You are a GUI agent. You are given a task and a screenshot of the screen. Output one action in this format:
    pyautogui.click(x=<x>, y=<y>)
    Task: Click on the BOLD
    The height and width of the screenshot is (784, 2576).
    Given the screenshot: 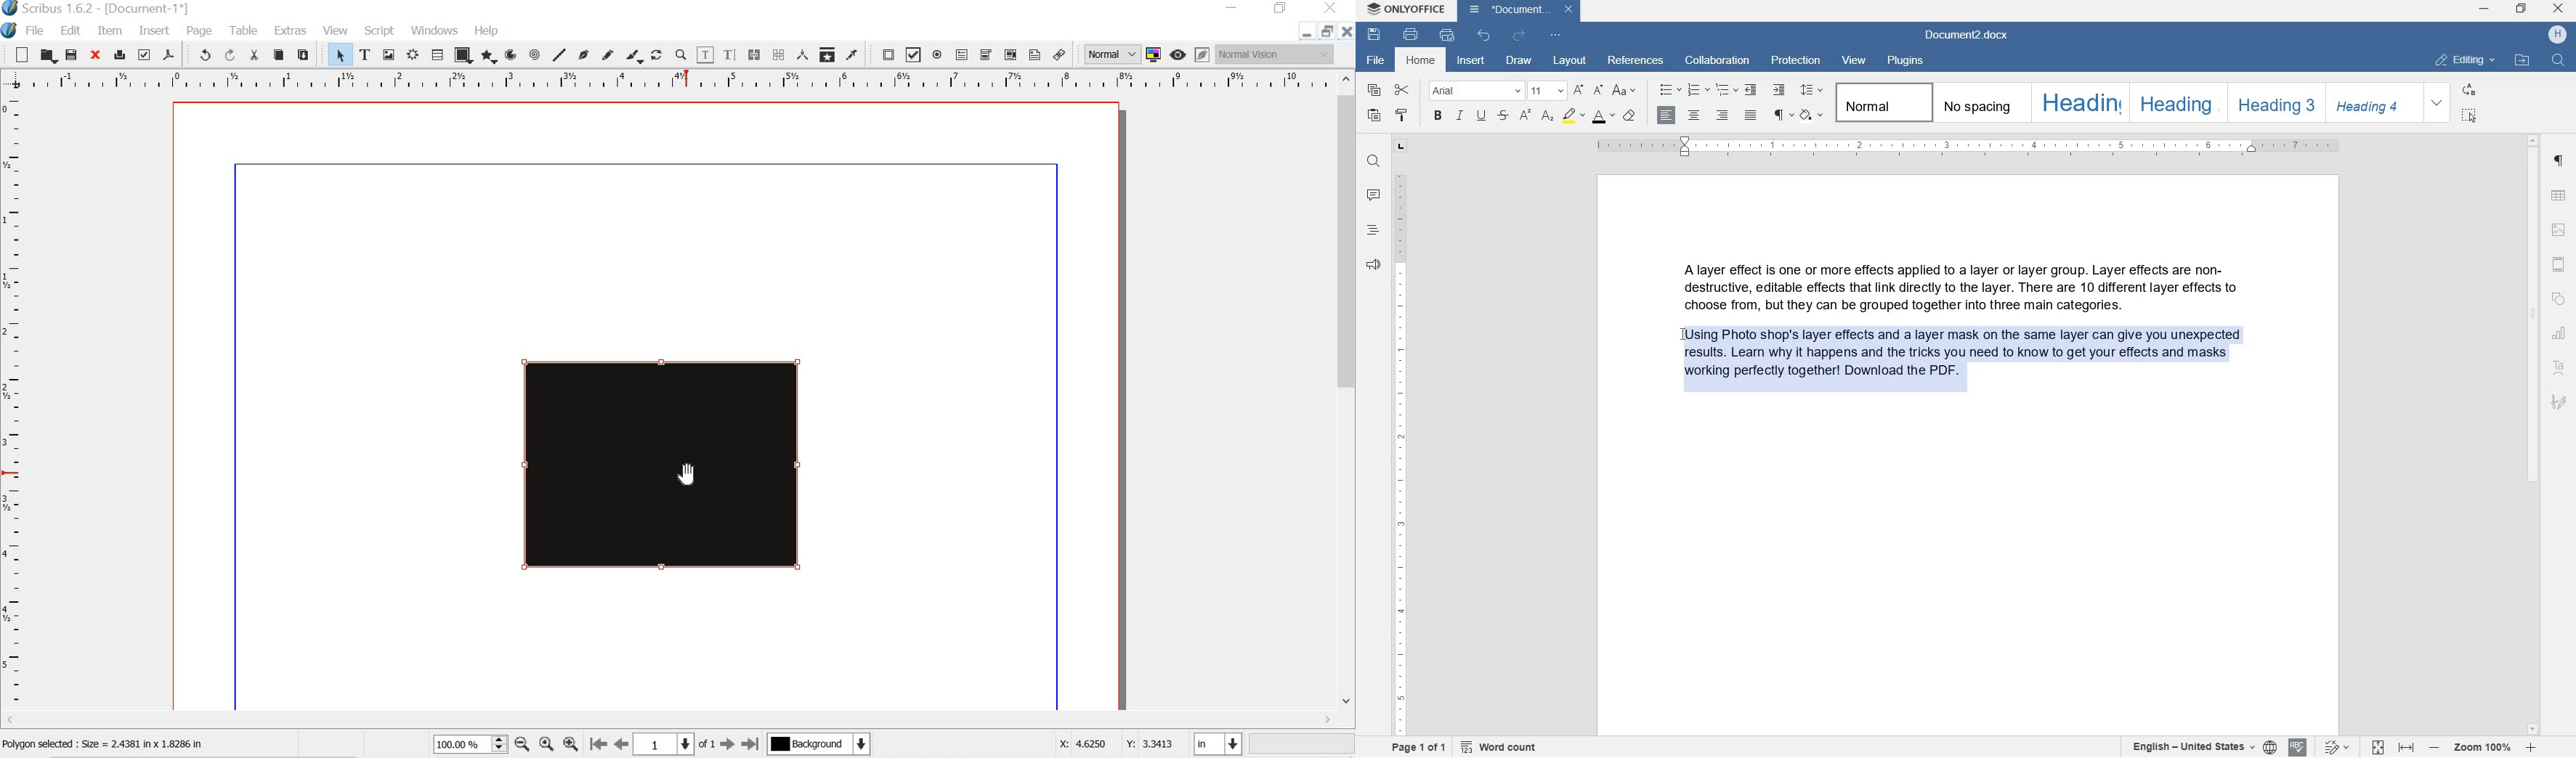 What is the action you would take?
    pyautogui.click(x=1438, y=116)
    